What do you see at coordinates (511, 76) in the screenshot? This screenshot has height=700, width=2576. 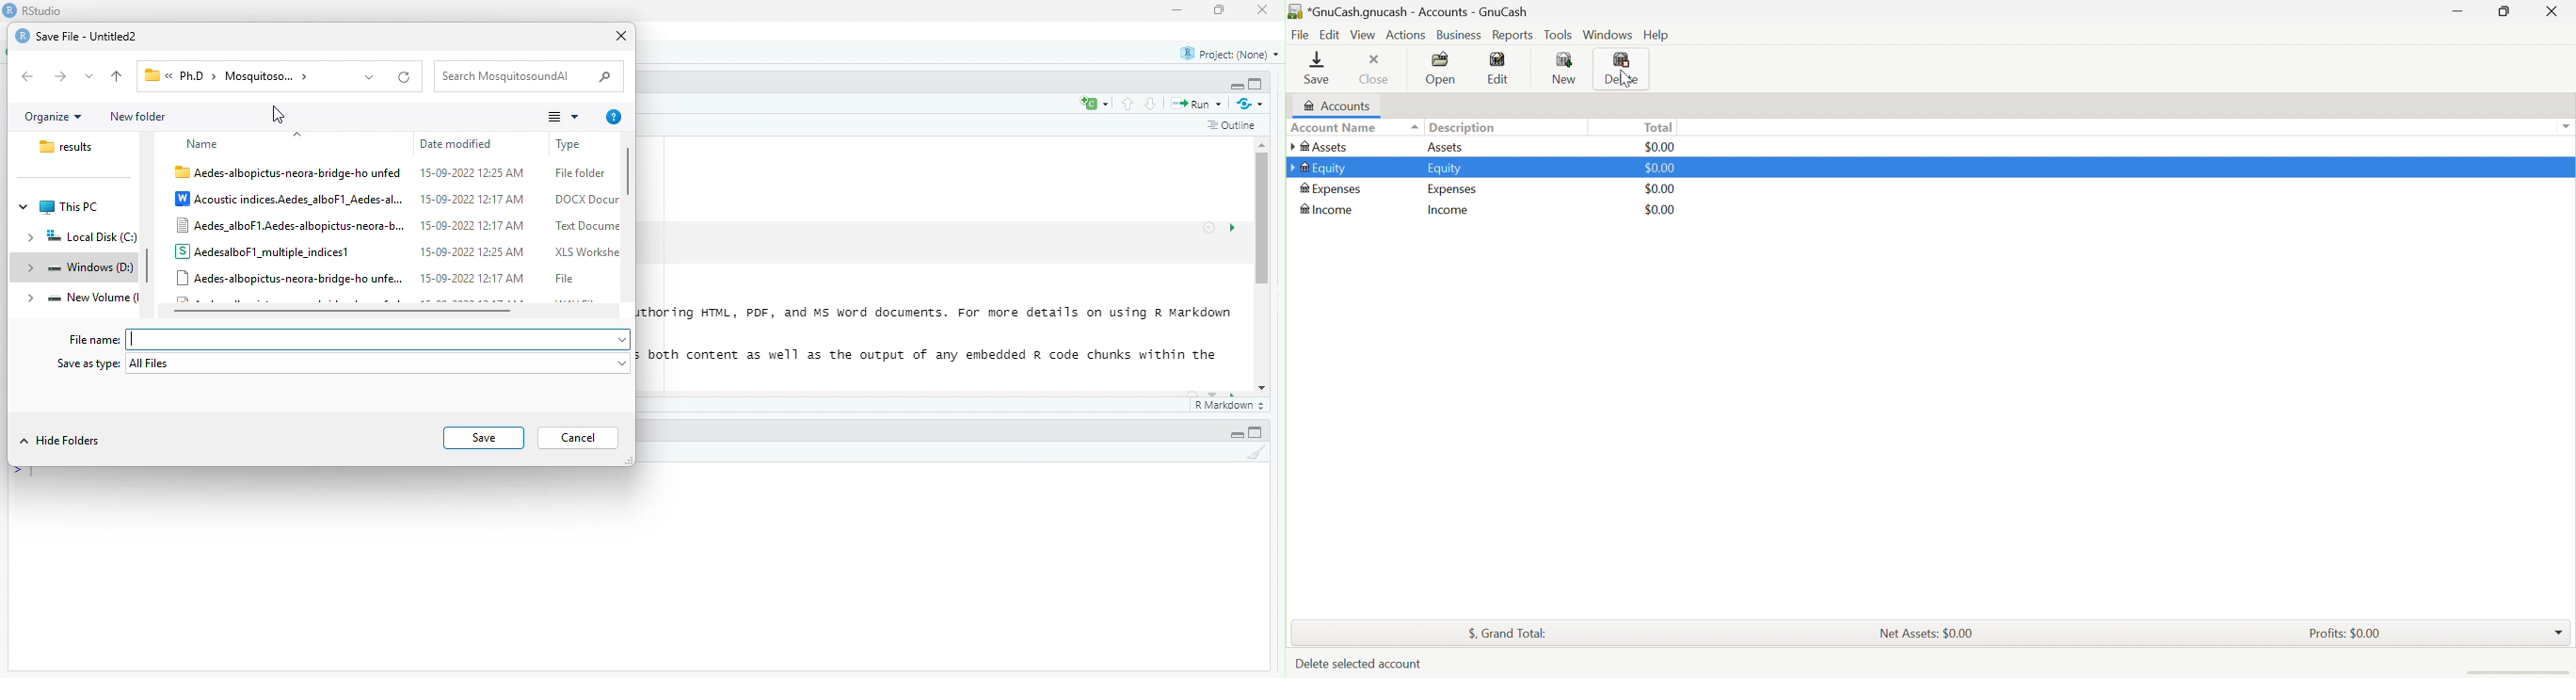 I see `Search MosquitosoundAl` at bounding box center [511, 76].